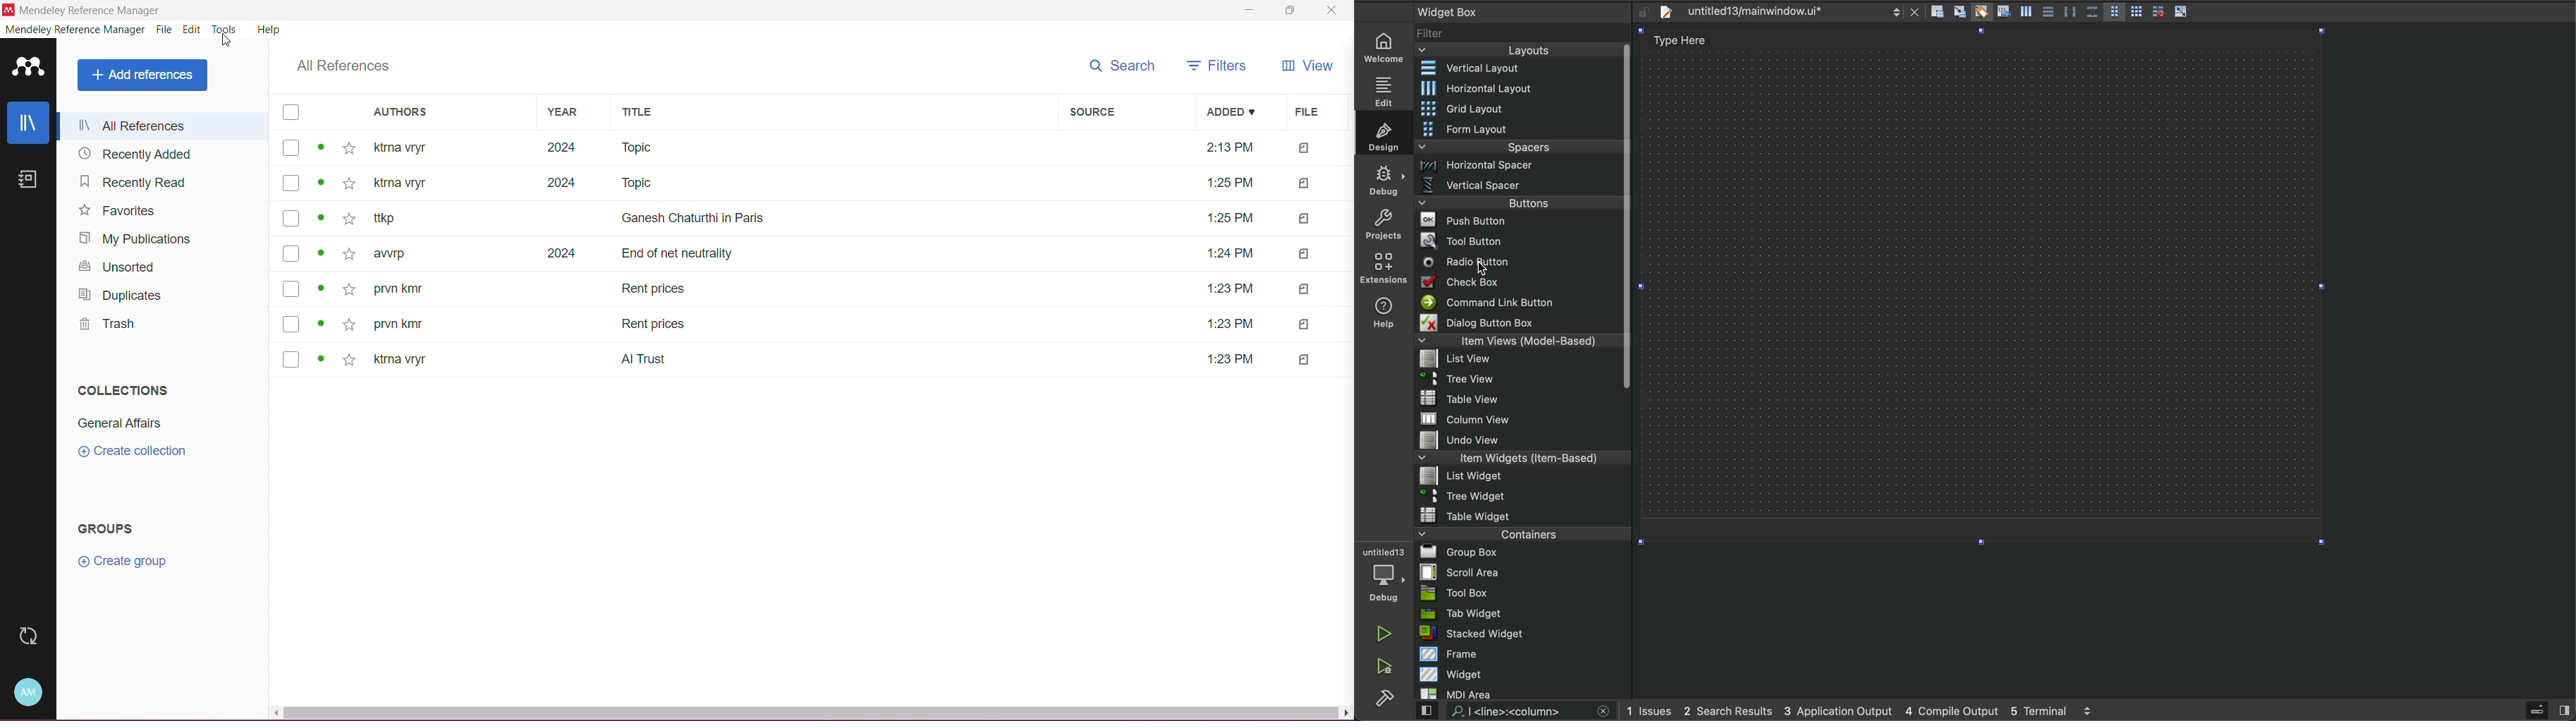 The height and width of the screenshot is (728, 2576). Describe the element at coordinates (1520, 130) in the screenshot. I see `` at that location.